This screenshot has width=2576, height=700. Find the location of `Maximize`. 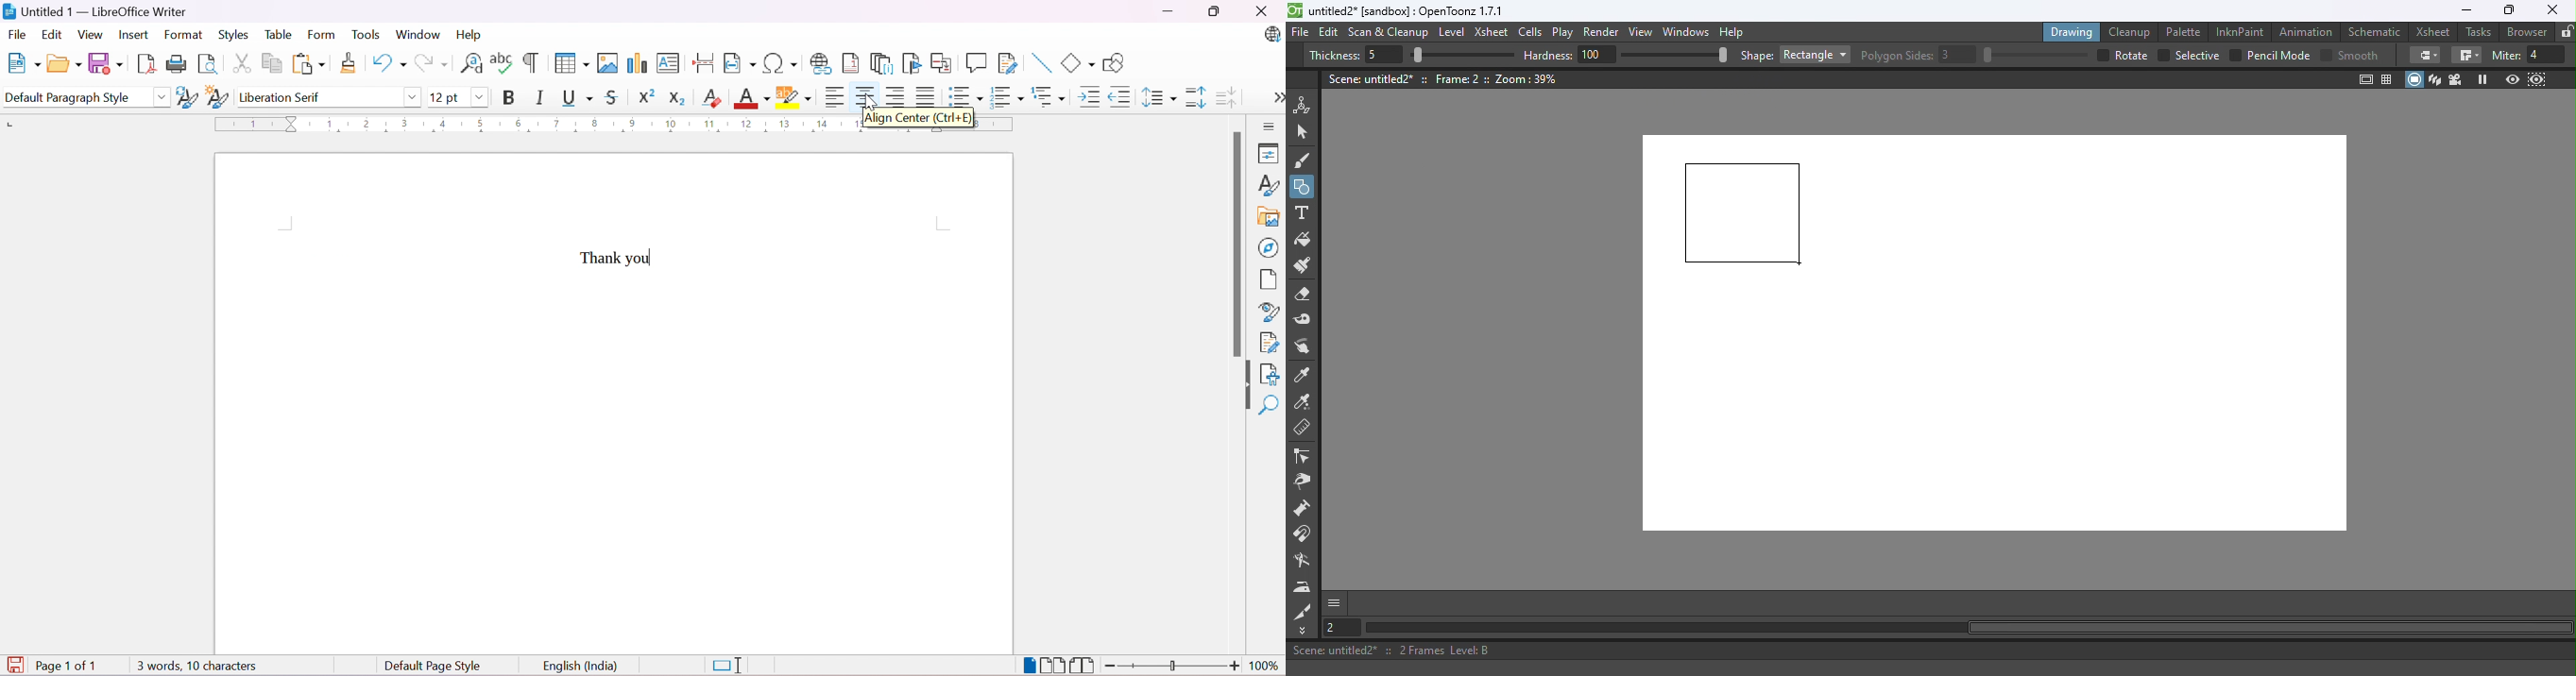

Maximize is located at coordinates (2506, 11).